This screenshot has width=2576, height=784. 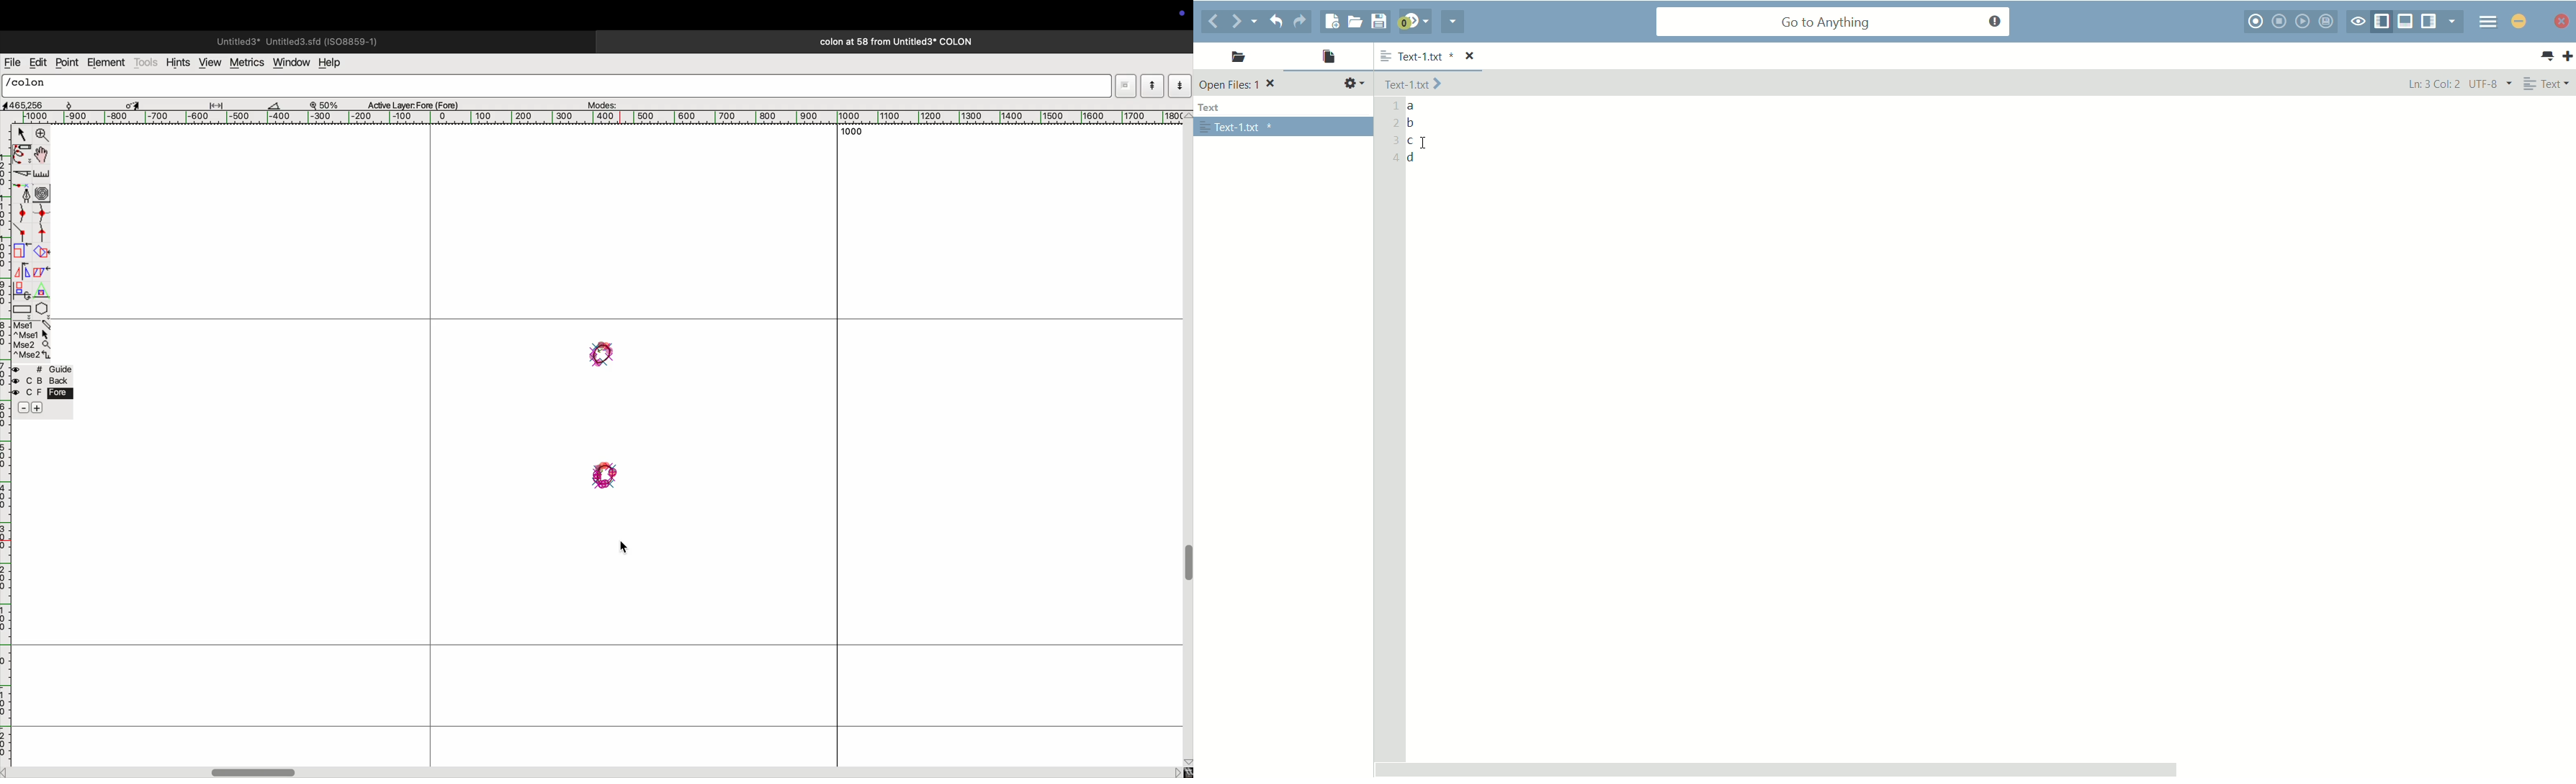 I want to click on circles, so click(x=44, y=191).